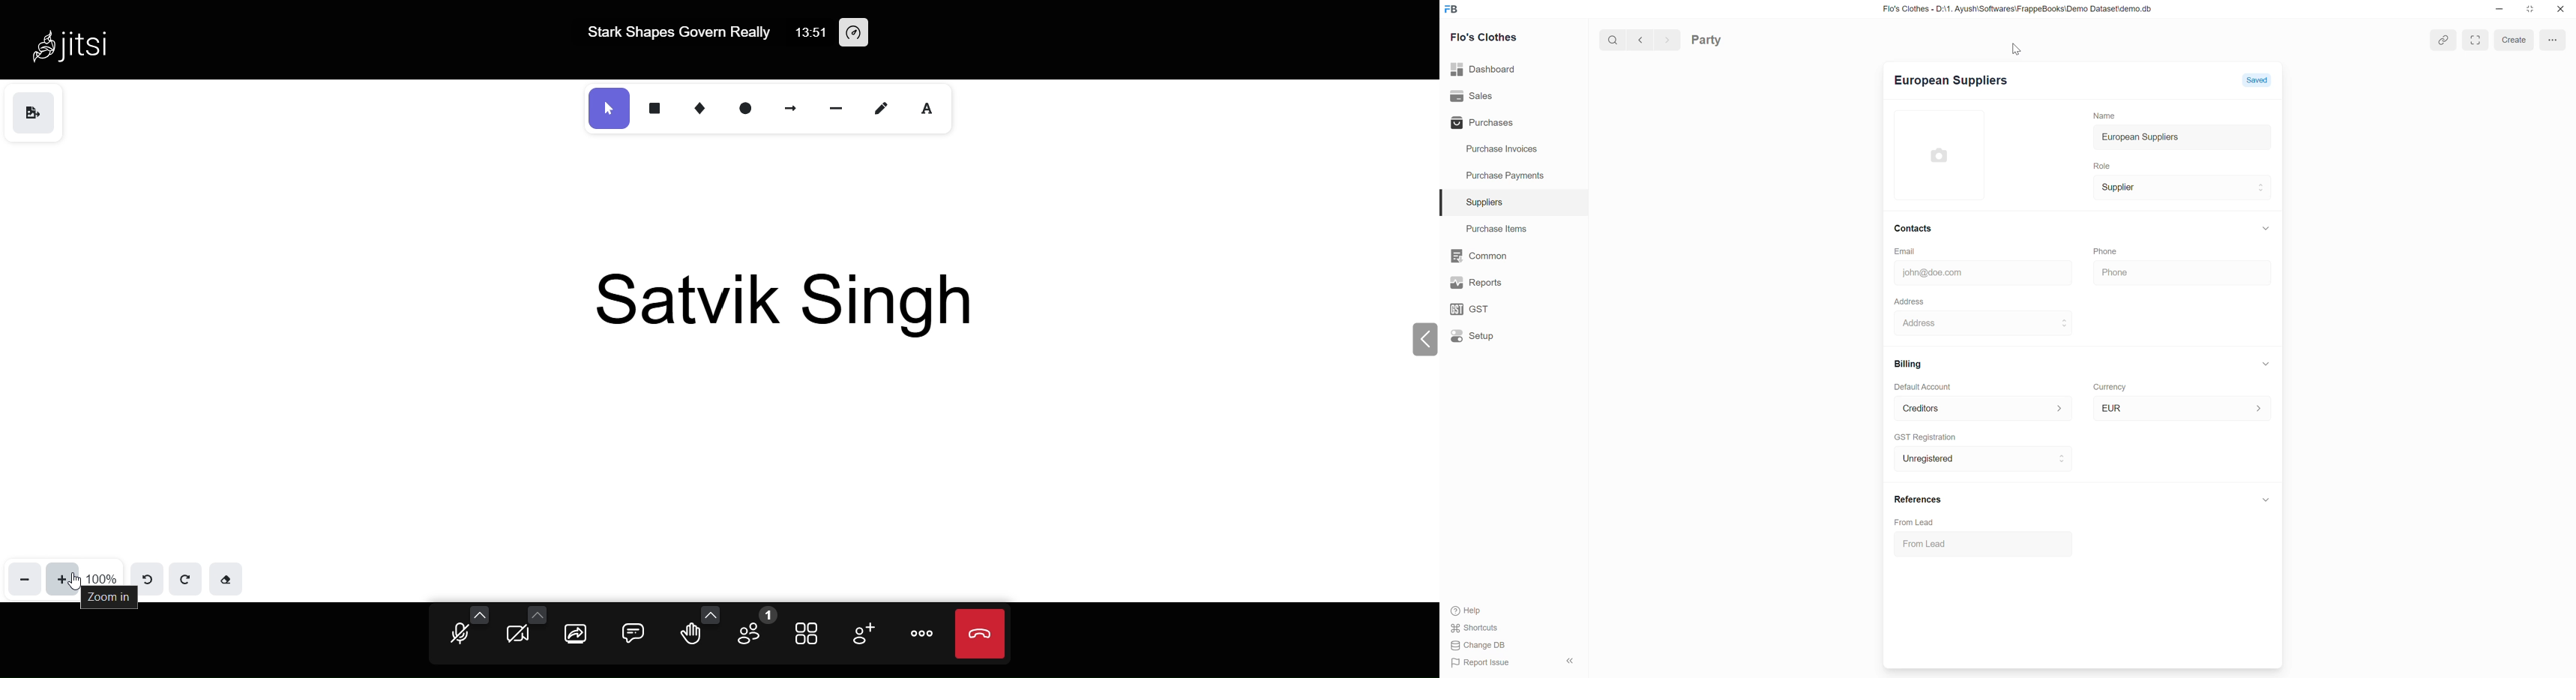  I want to click on dashboard, so click(1484, 70).